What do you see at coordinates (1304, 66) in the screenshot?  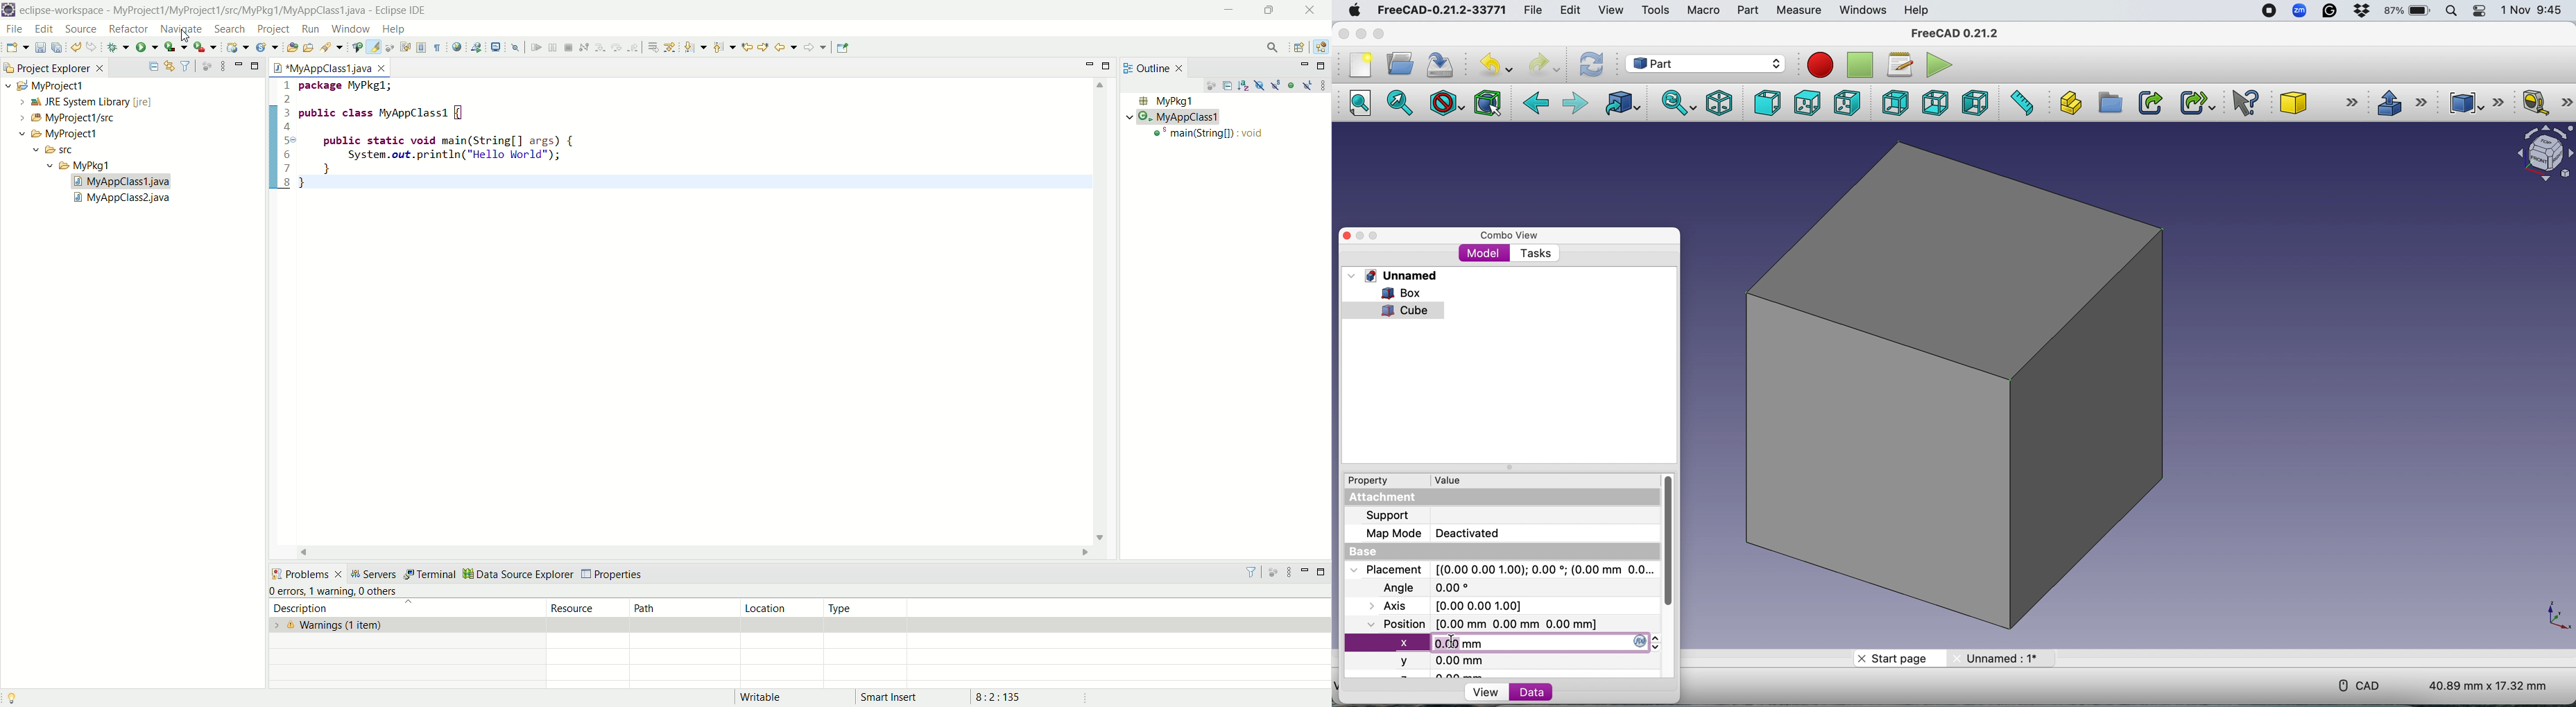 I see `minimize` at bounding box center [1304, 66].